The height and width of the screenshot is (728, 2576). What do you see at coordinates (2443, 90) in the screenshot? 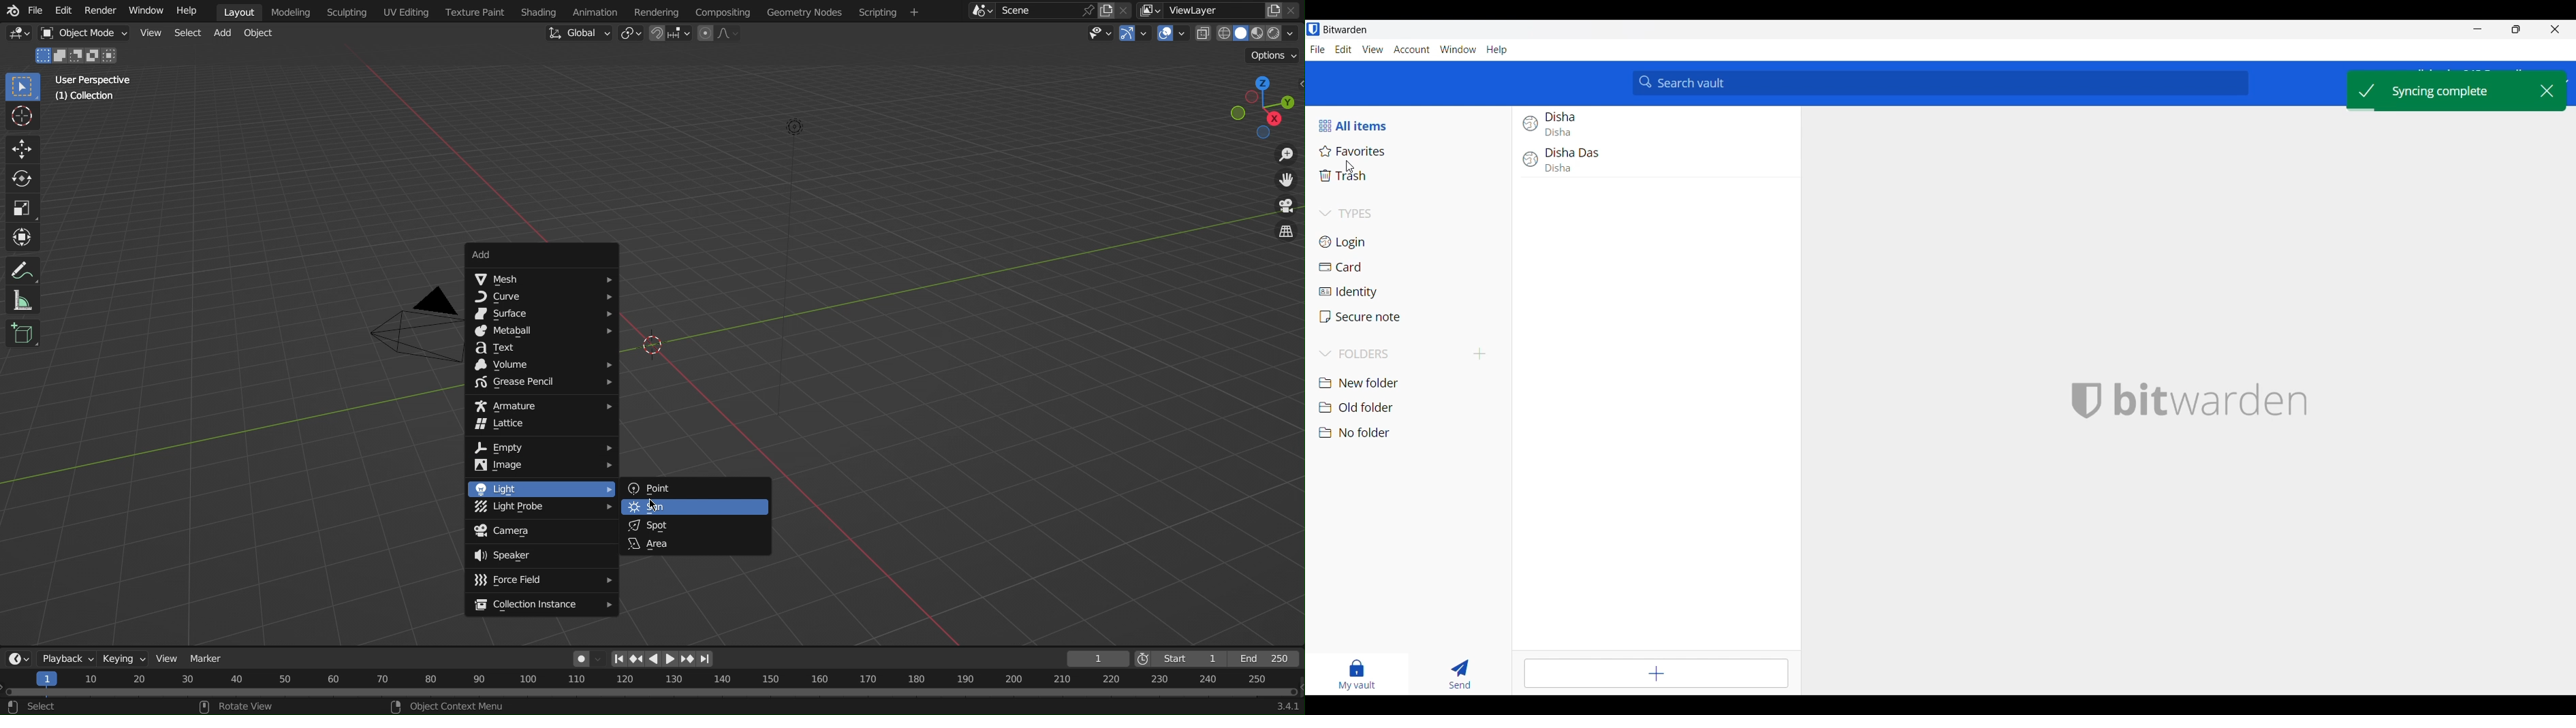
I see `Indicates syncing is complete` at bounding box center [2443, 90].